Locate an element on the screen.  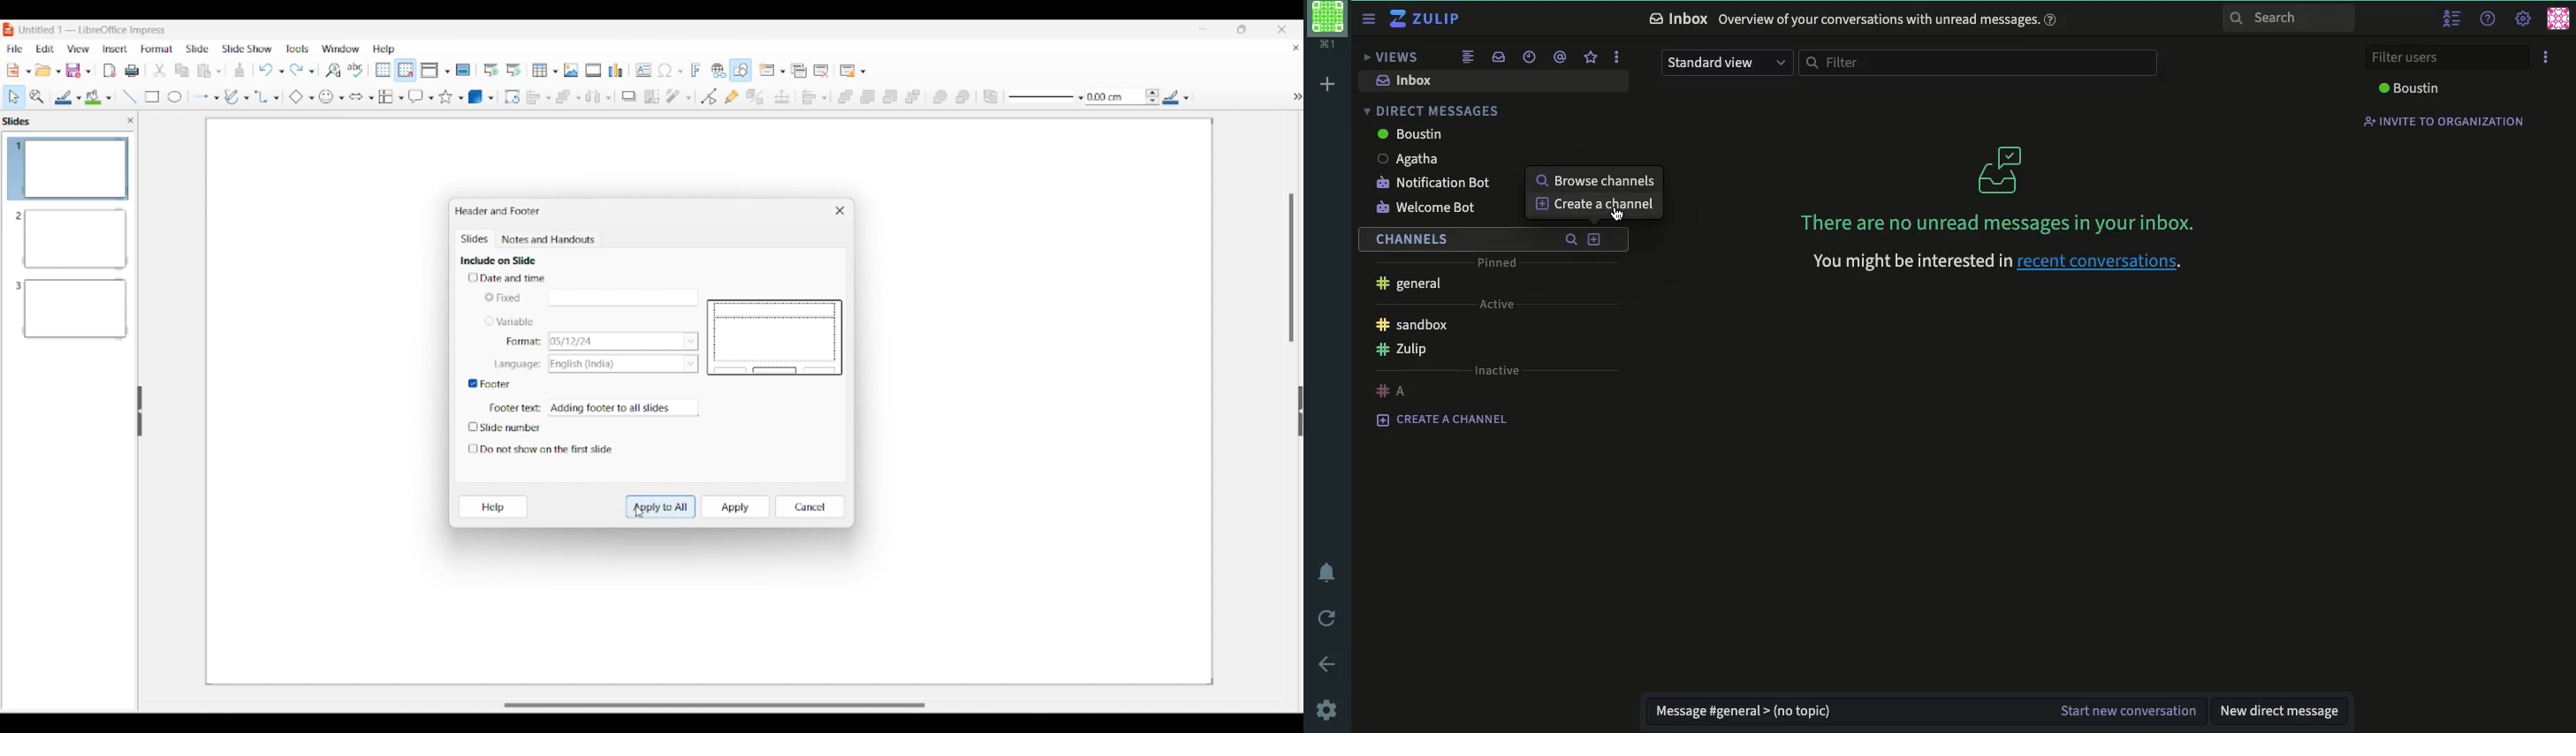
direct messages is located at coordinates (1425, 112).